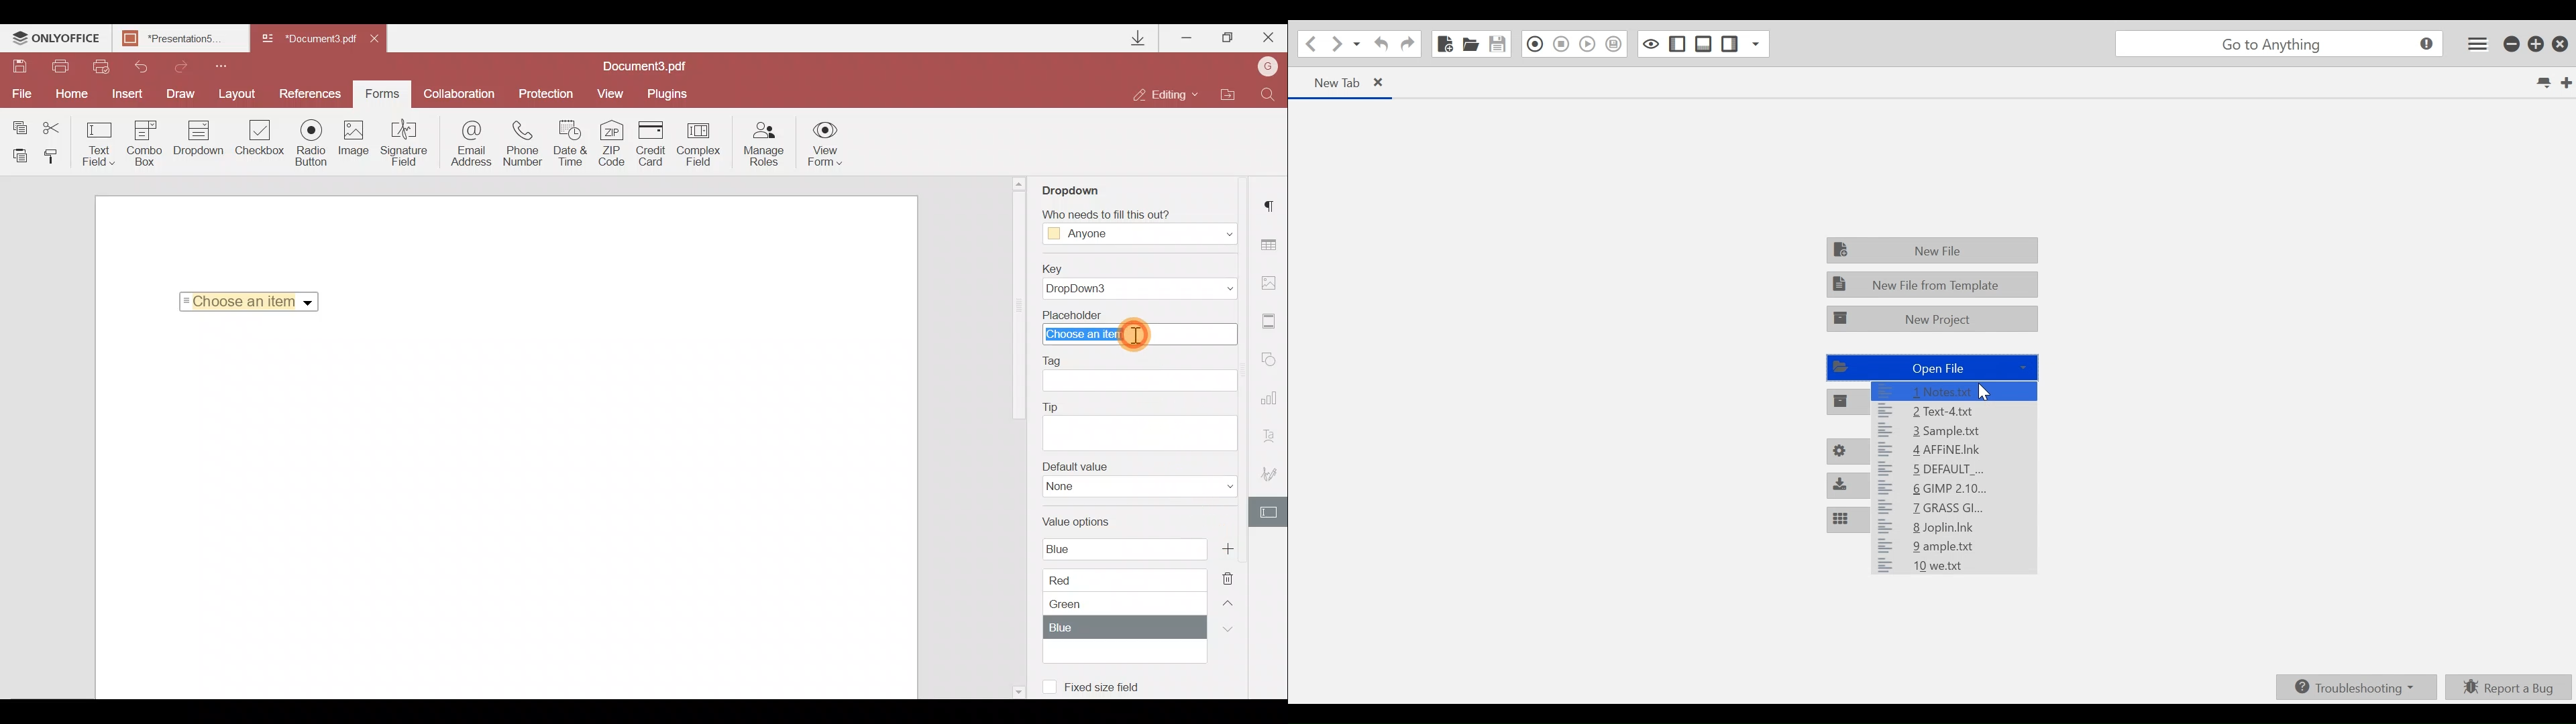 The height and width of the screenshot is (728, 2576). I want to click on Find, so click(1271, 94).